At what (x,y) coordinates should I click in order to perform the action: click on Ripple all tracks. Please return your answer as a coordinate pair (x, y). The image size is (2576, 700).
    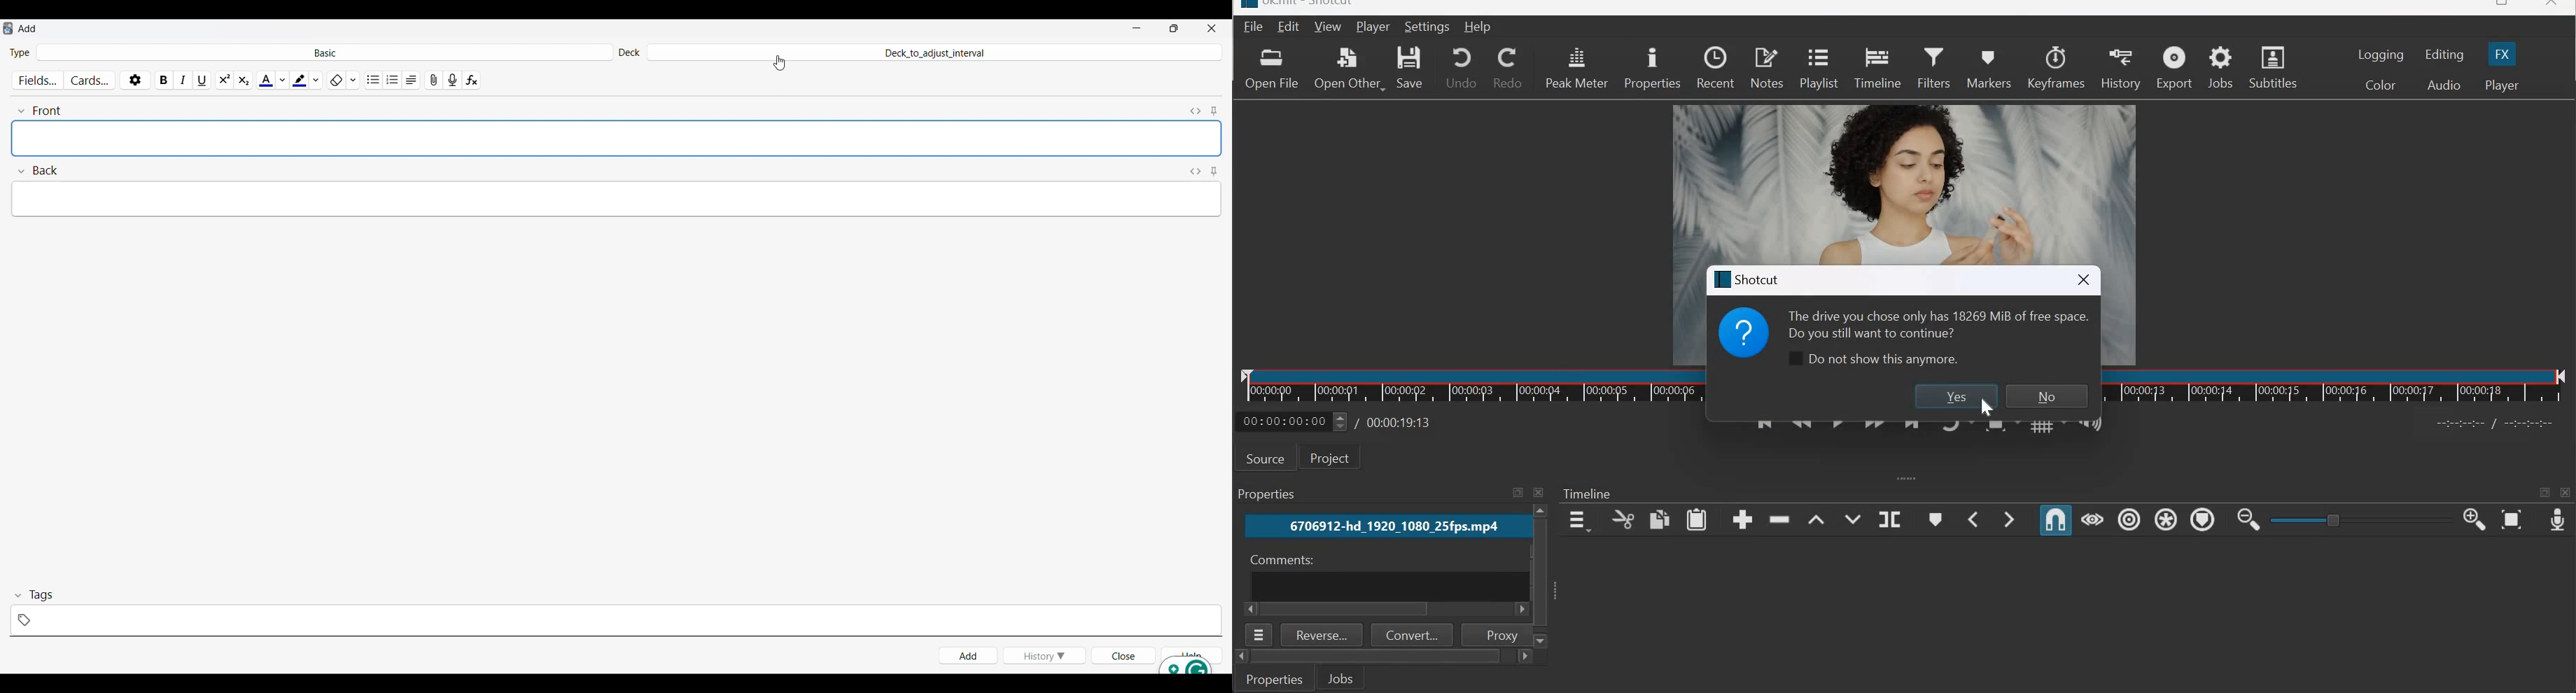
    Looking at the image, I should click on (2165, 519).